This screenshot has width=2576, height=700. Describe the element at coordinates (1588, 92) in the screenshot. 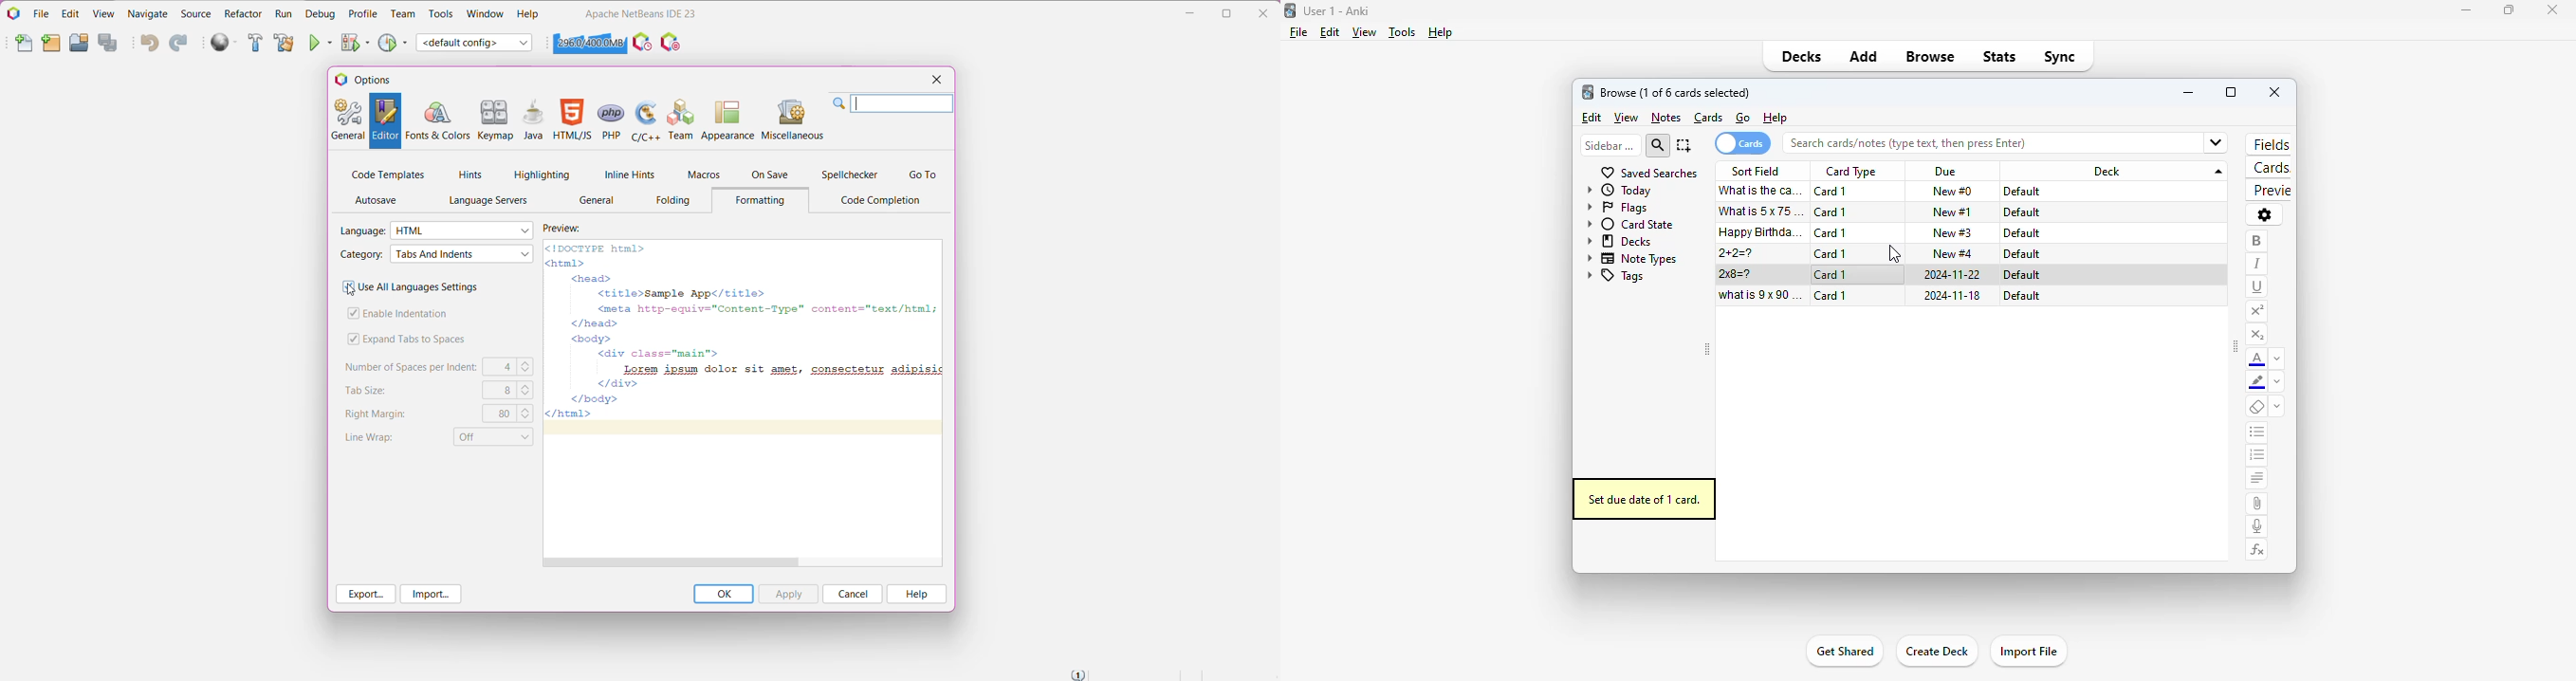

I see `logo` at that location.